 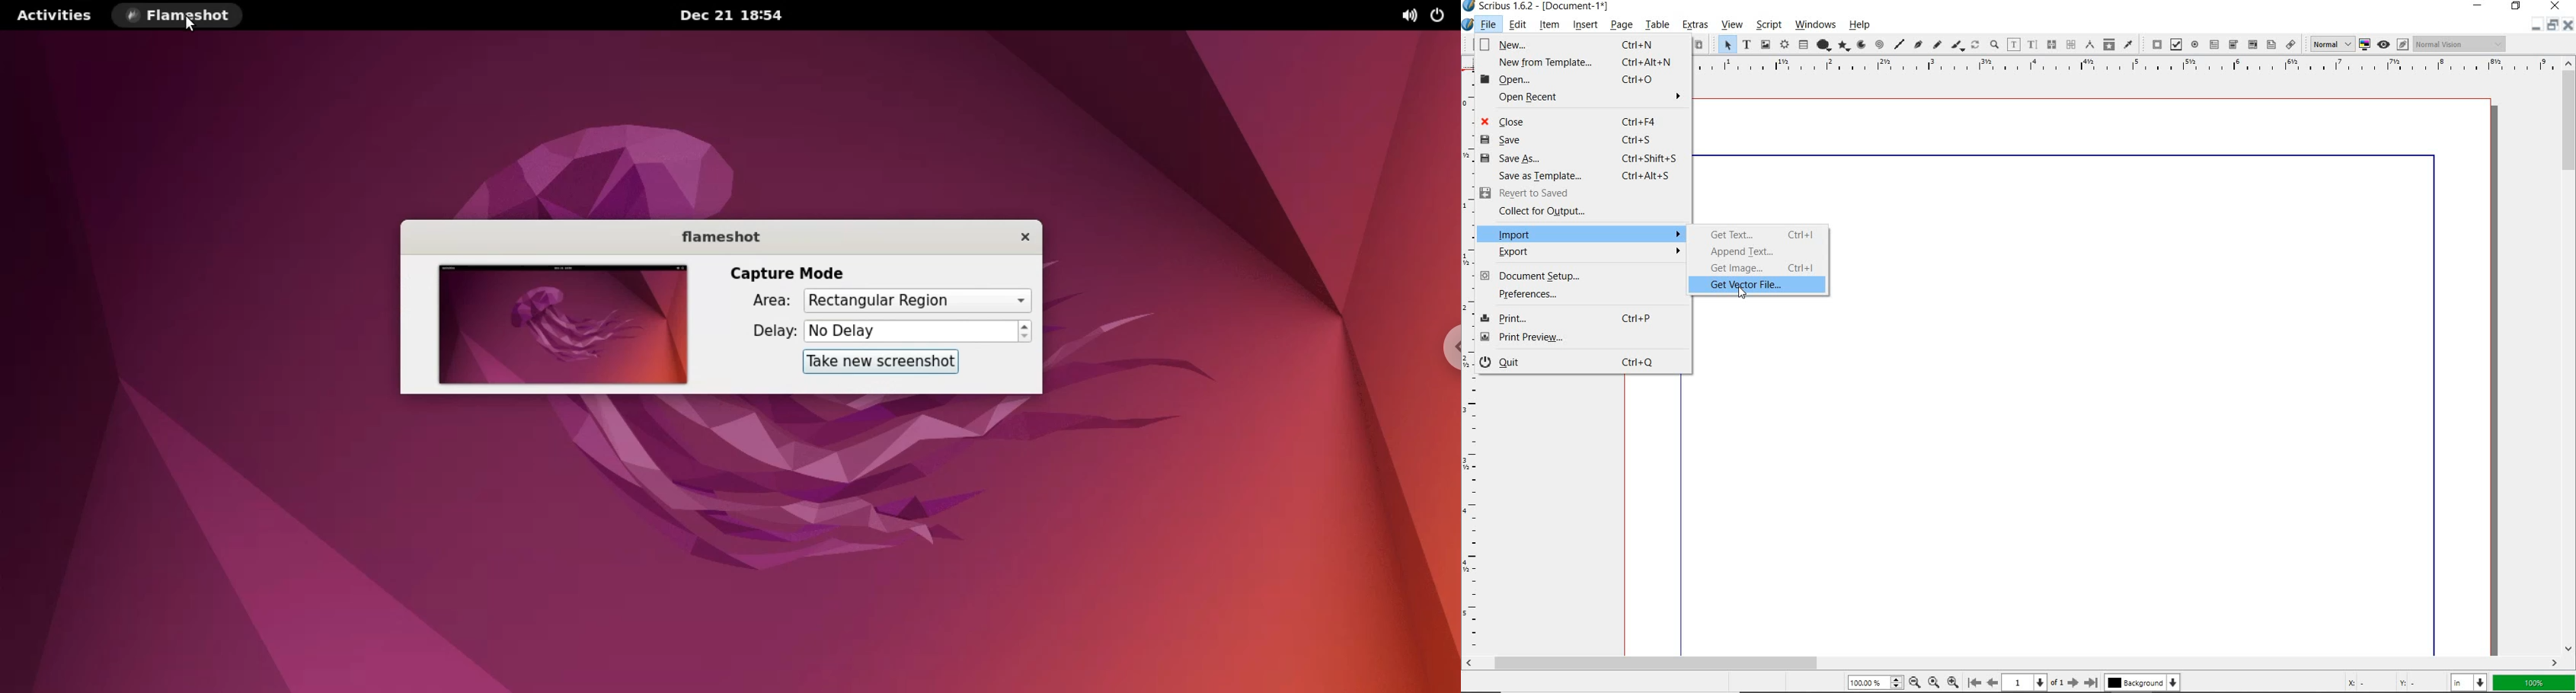 What do you see at coordinates (2128, 44) in the screenshot?
I see `eye dropper` at bounding box center [2128, 44].